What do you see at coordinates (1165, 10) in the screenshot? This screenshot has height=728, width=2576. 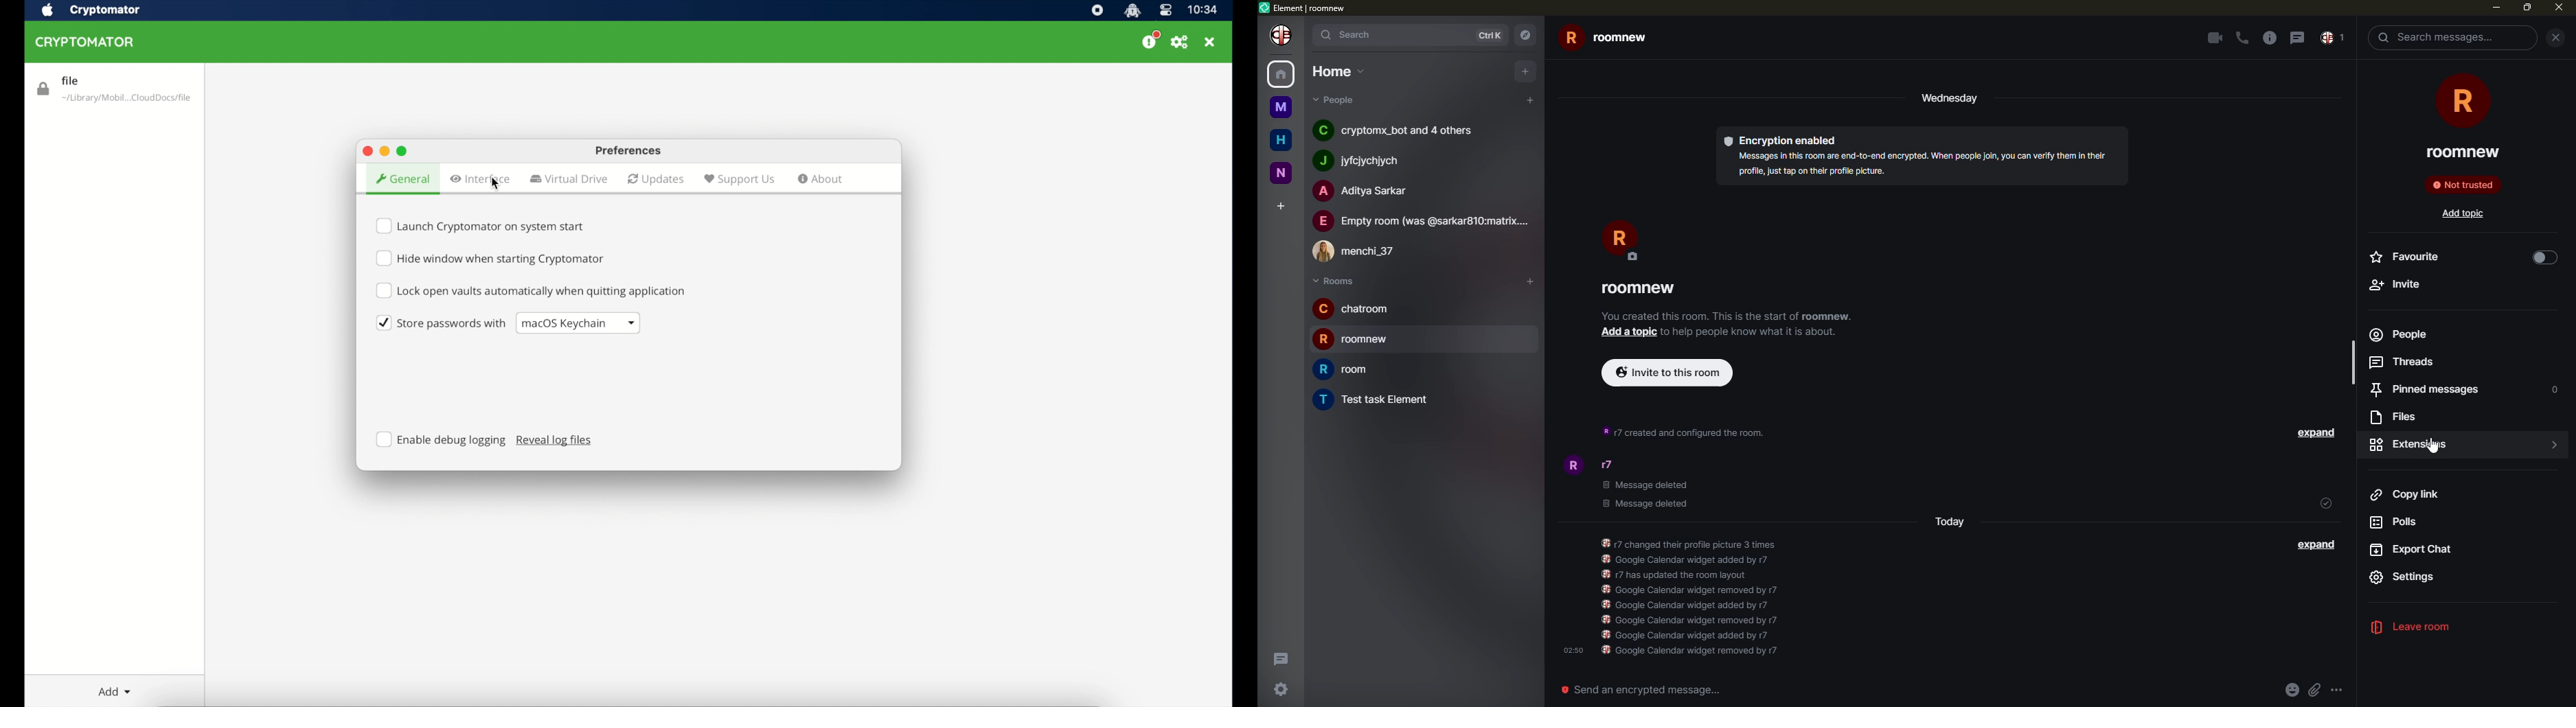 I see `control center` at bounding box center [1165, 10].